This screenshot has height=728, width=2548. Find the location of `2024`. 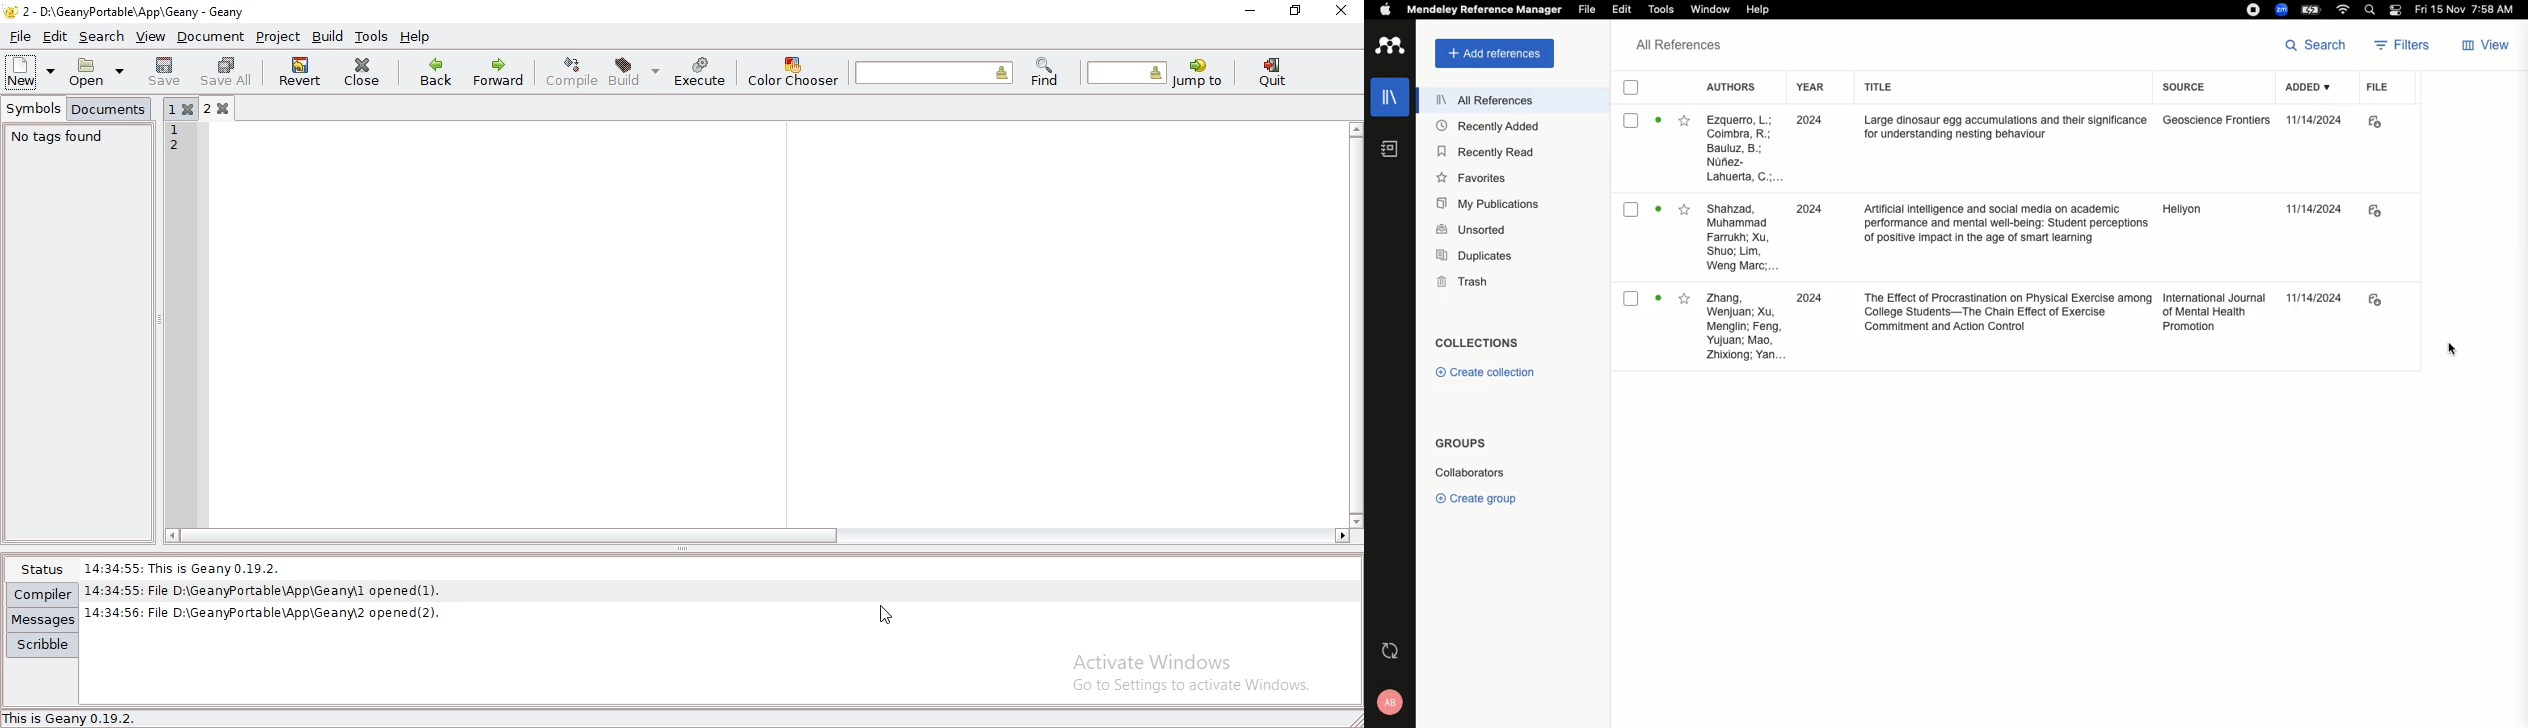

2024 is located at coordinates (1806, 299).